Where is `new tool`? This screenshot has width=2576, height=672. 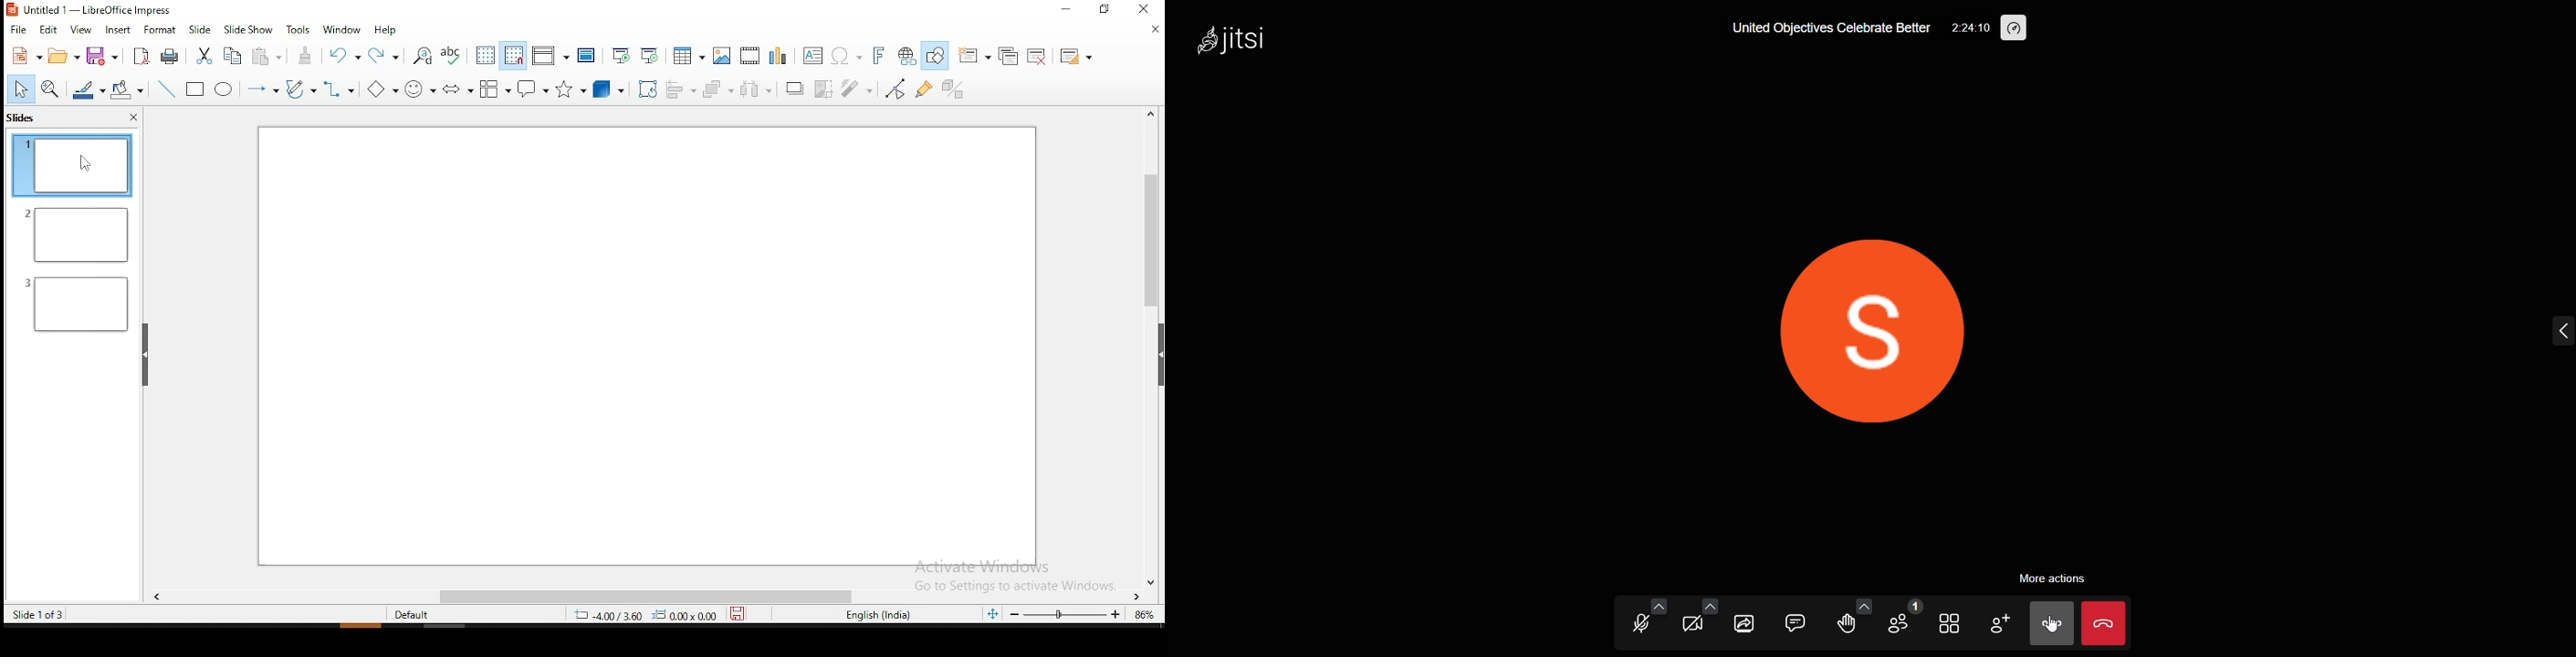 new tool is located at coordinates (26, 57).